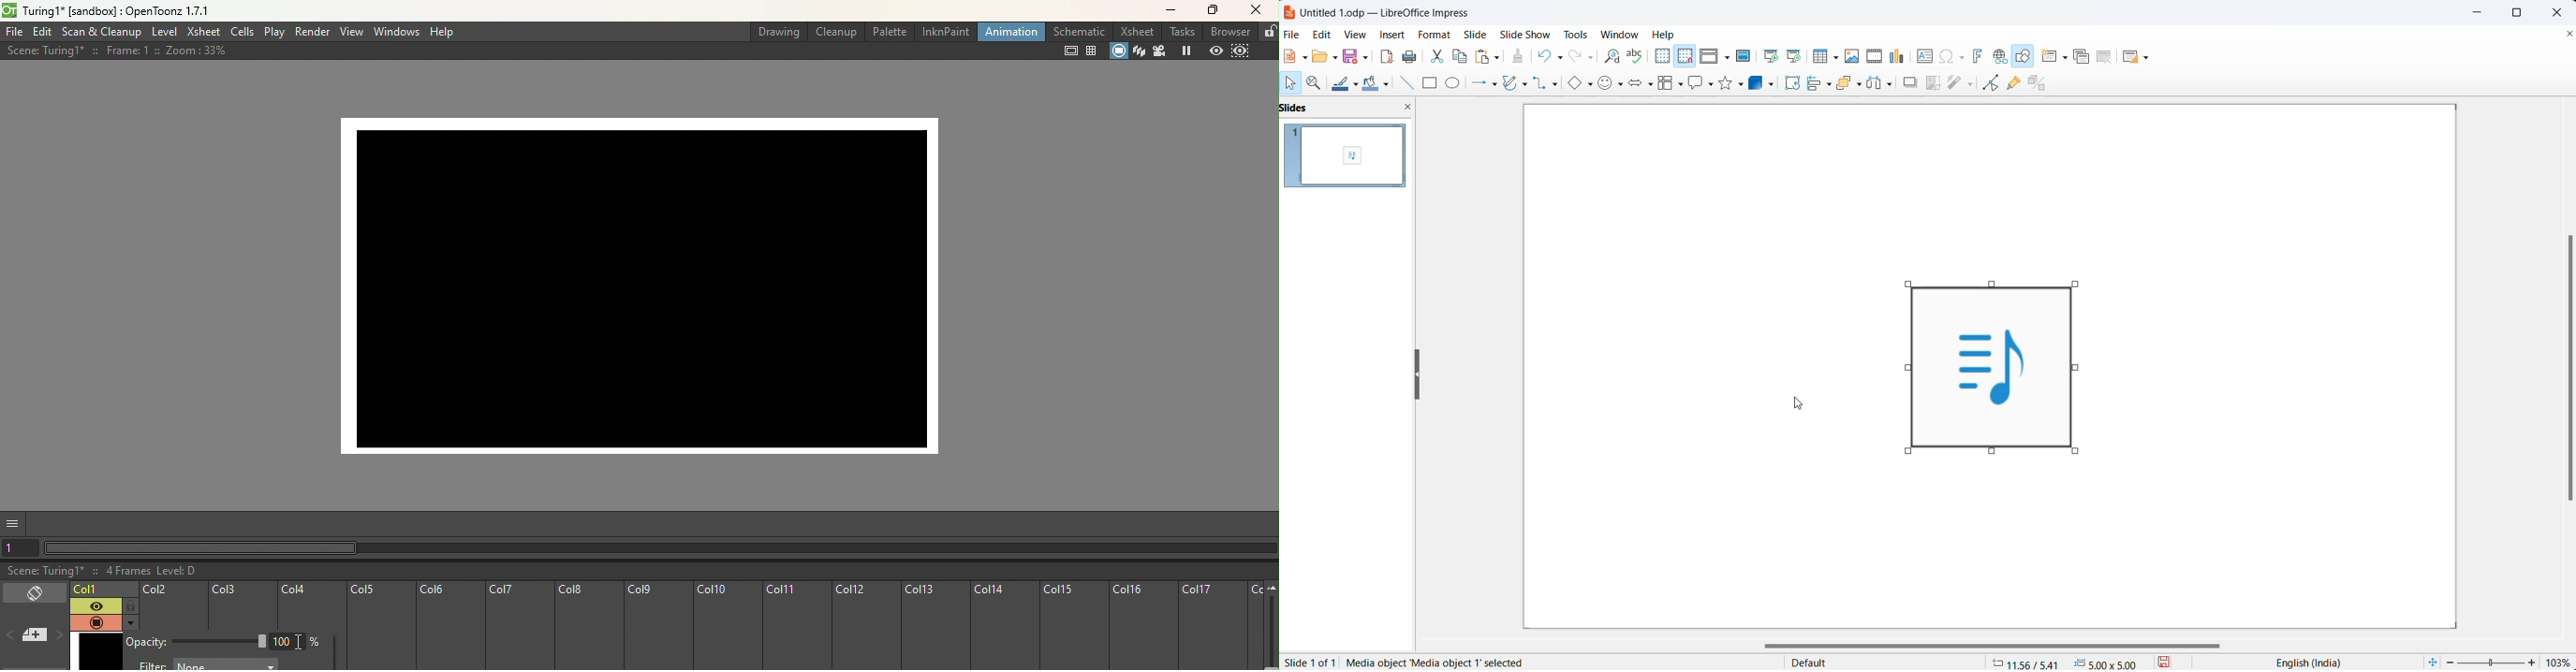 The width and height of the screenshot is (2576, 672). What do you see at coordinates (395, 33) in the screenshot?
I see `Windows` at bounding box center [395, 33].